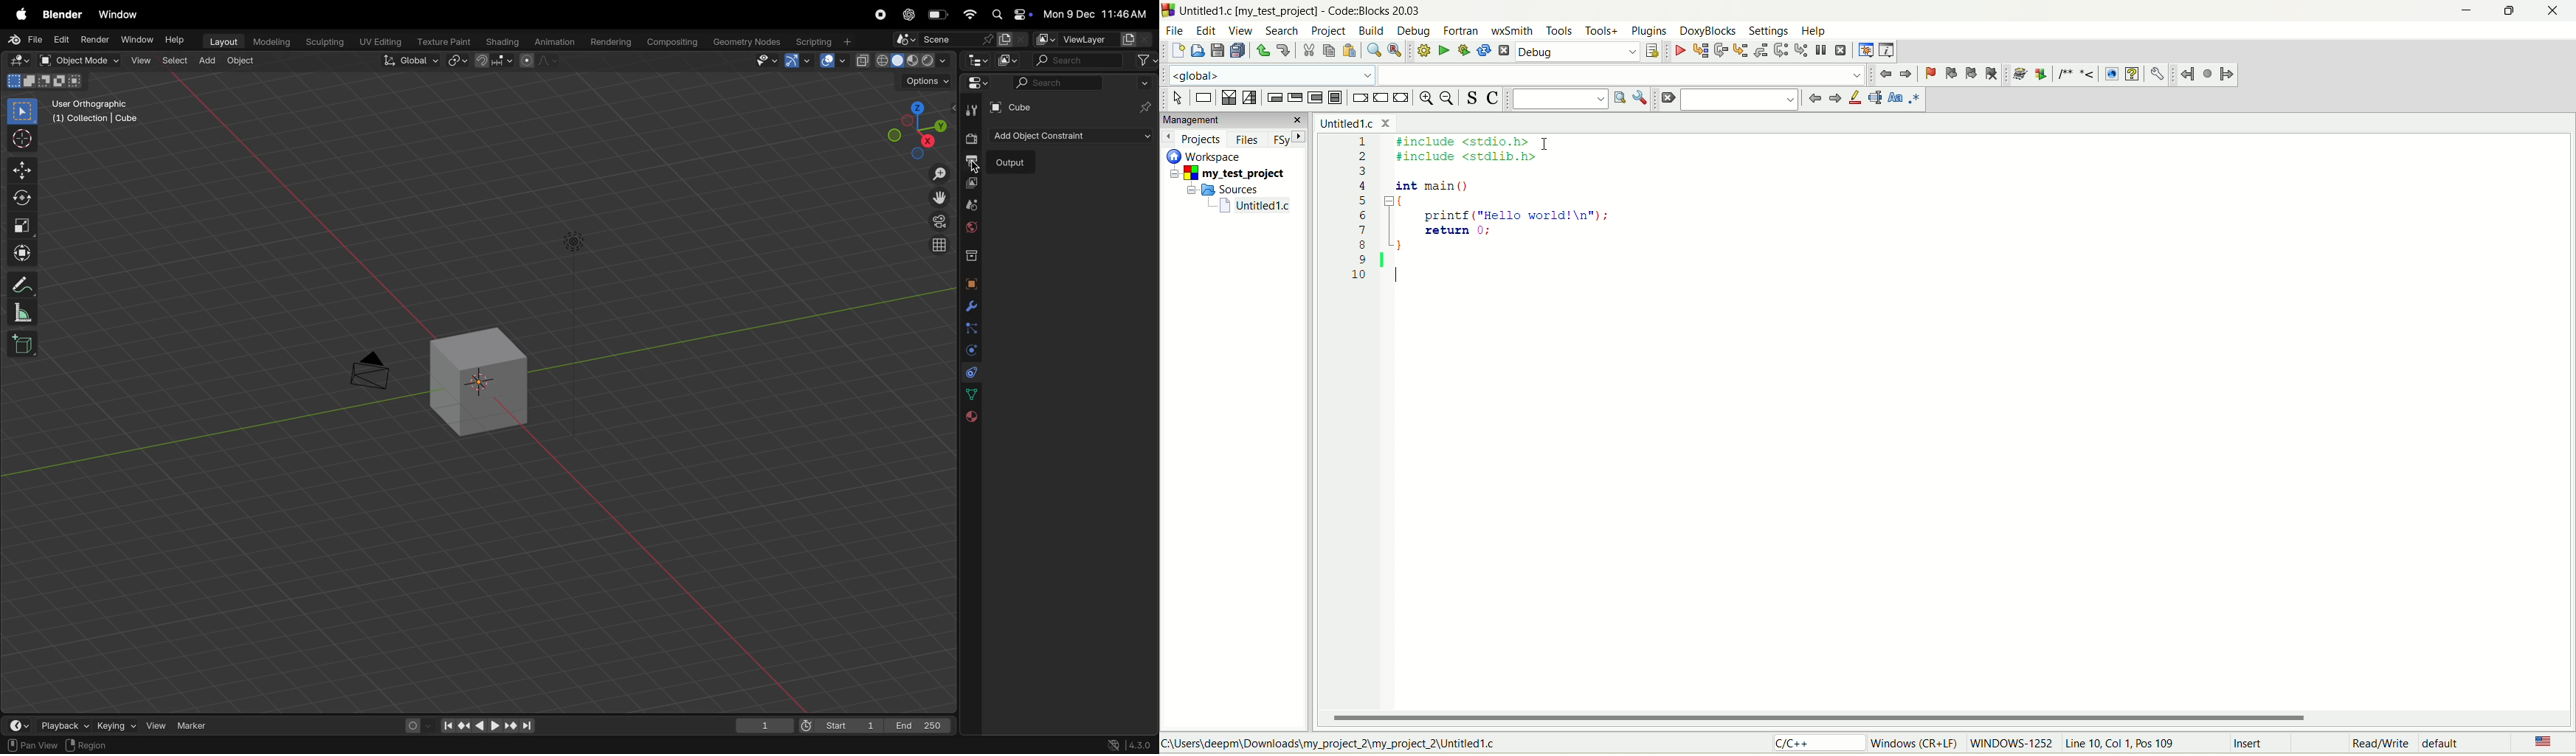  I want to click on apple menu, so click(21, 14).